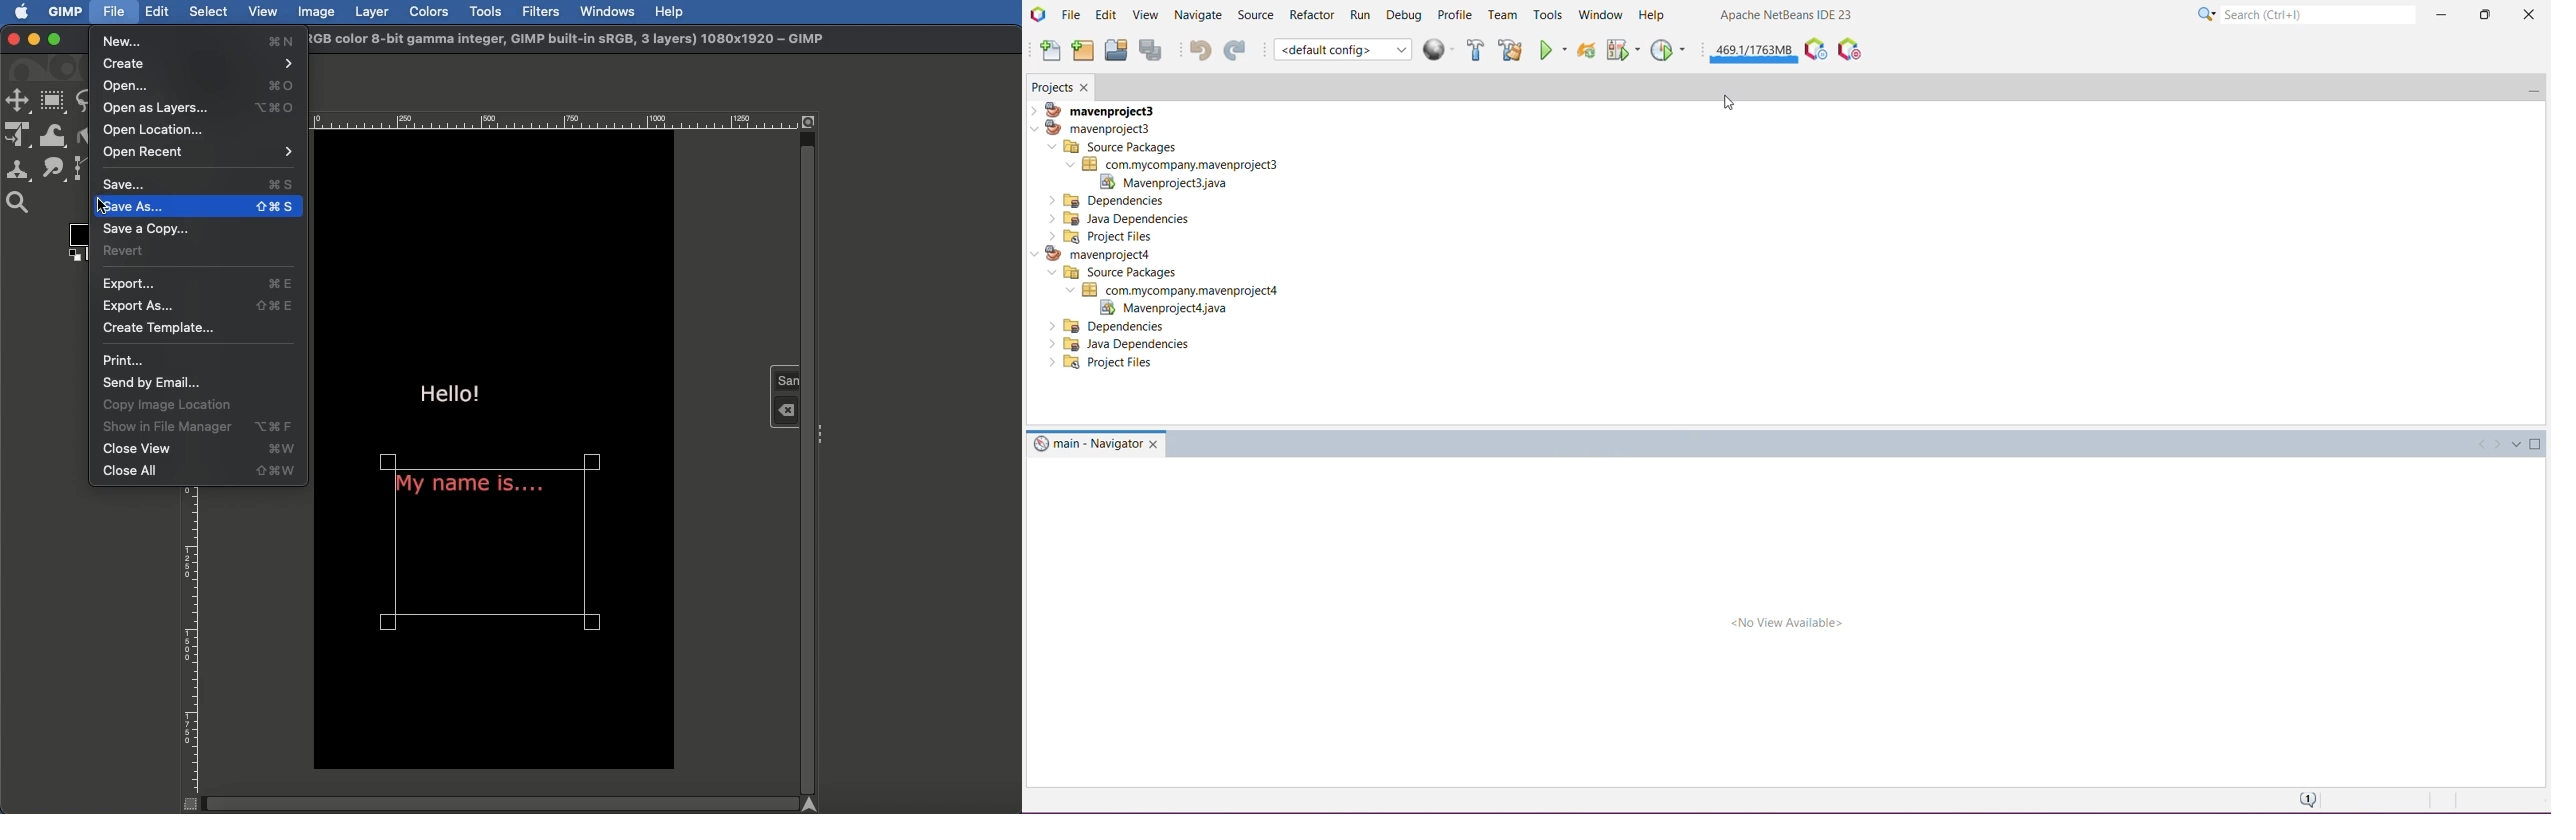 This screenshot has width=2576, height=840. Describe the element at coordinates (1049, 51) in the screenshot. I see `New File` at that location.